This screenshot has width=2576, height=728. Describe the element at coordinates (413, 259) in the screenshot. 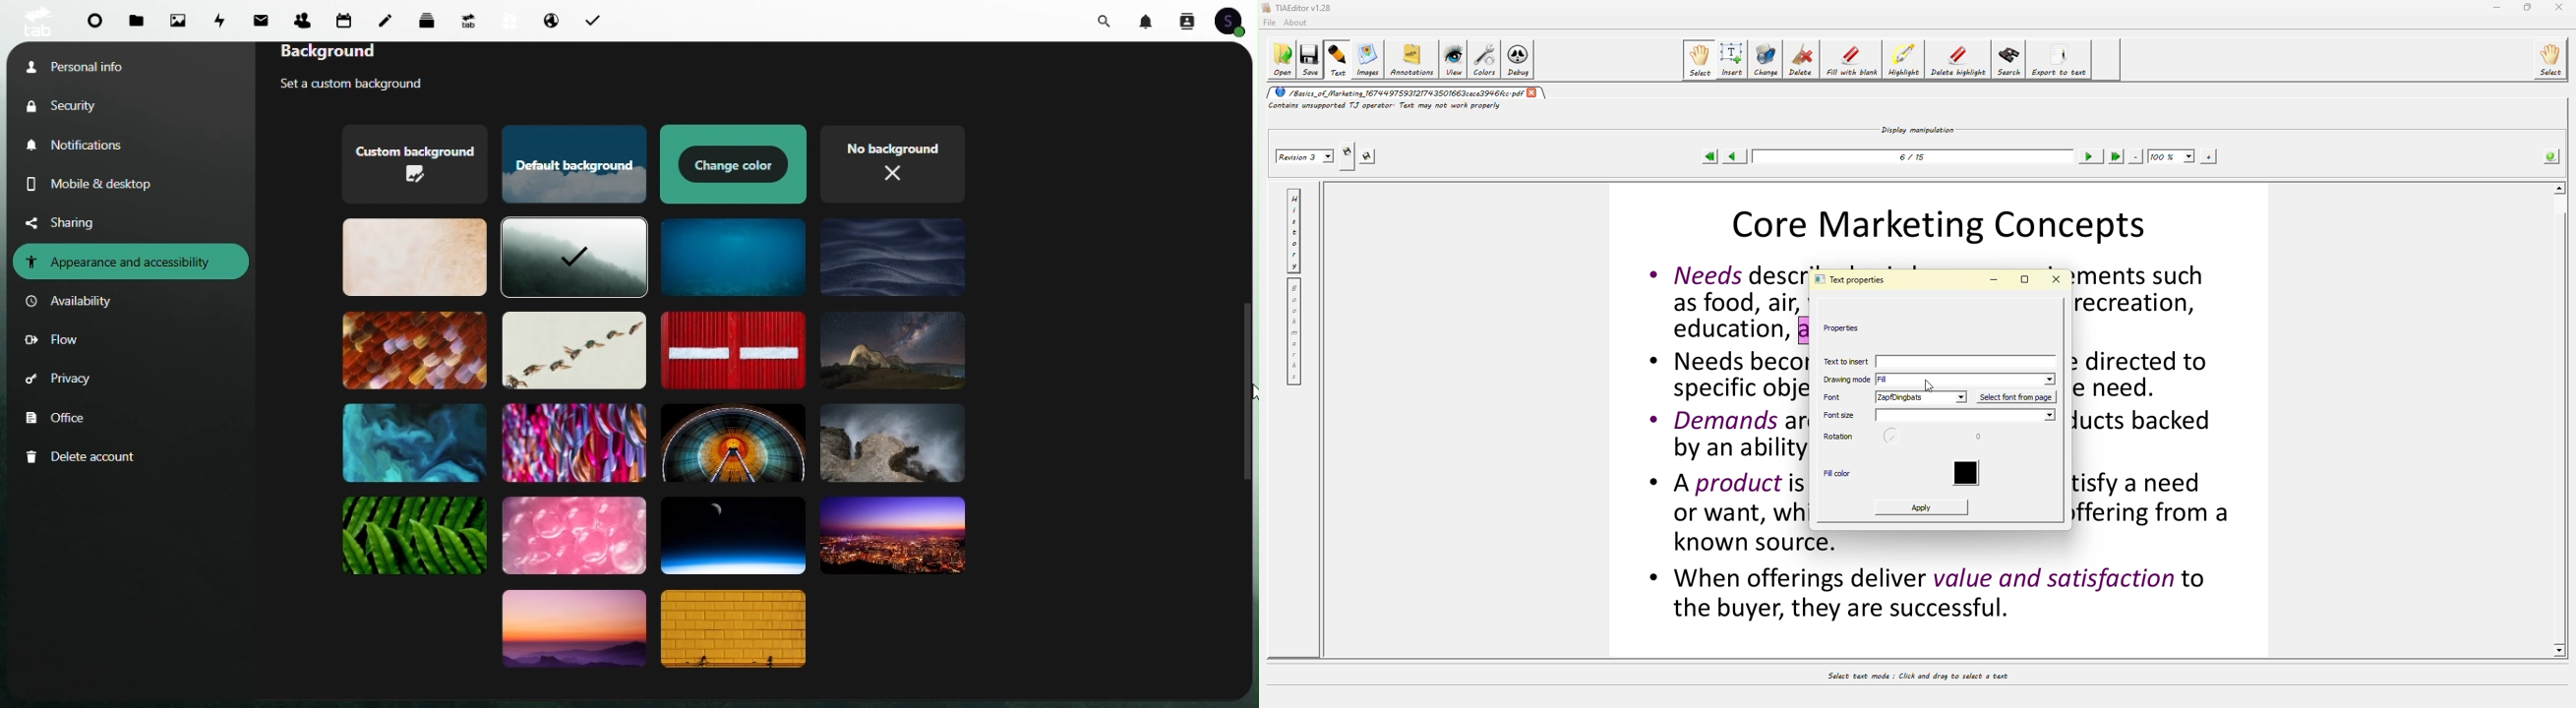

I see `Themes` at that location.